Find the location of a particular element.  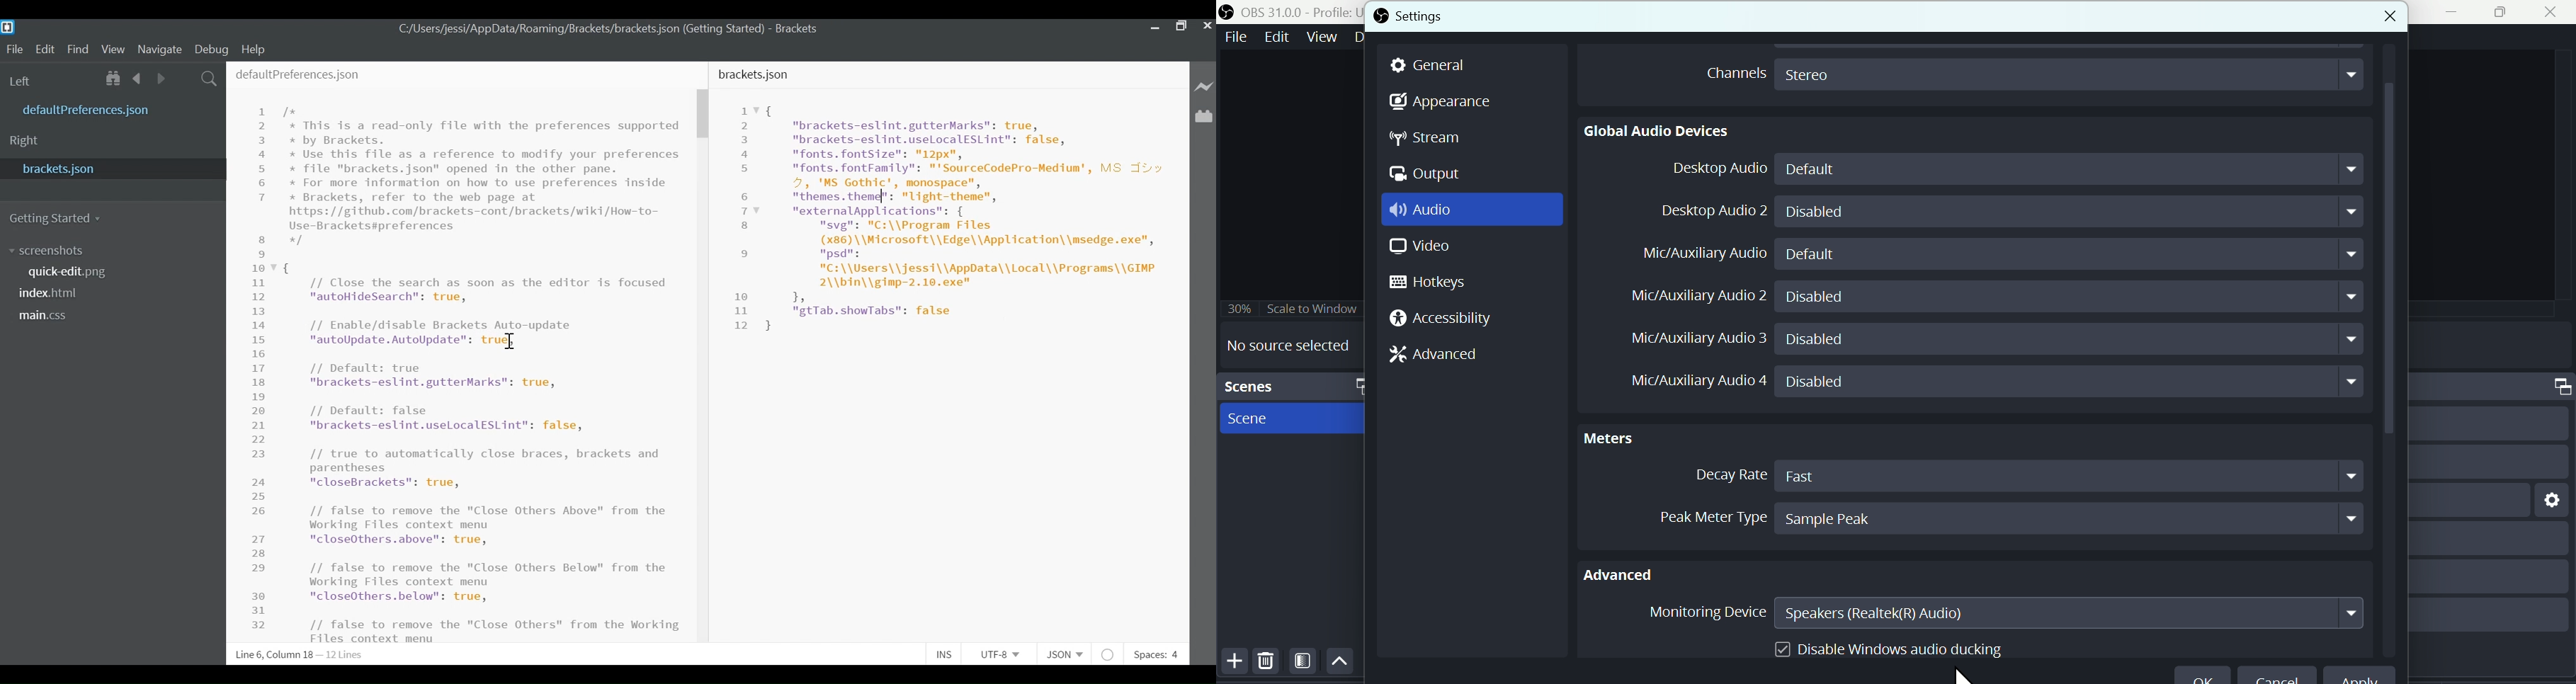

Right is located at coordinates (24, 141).